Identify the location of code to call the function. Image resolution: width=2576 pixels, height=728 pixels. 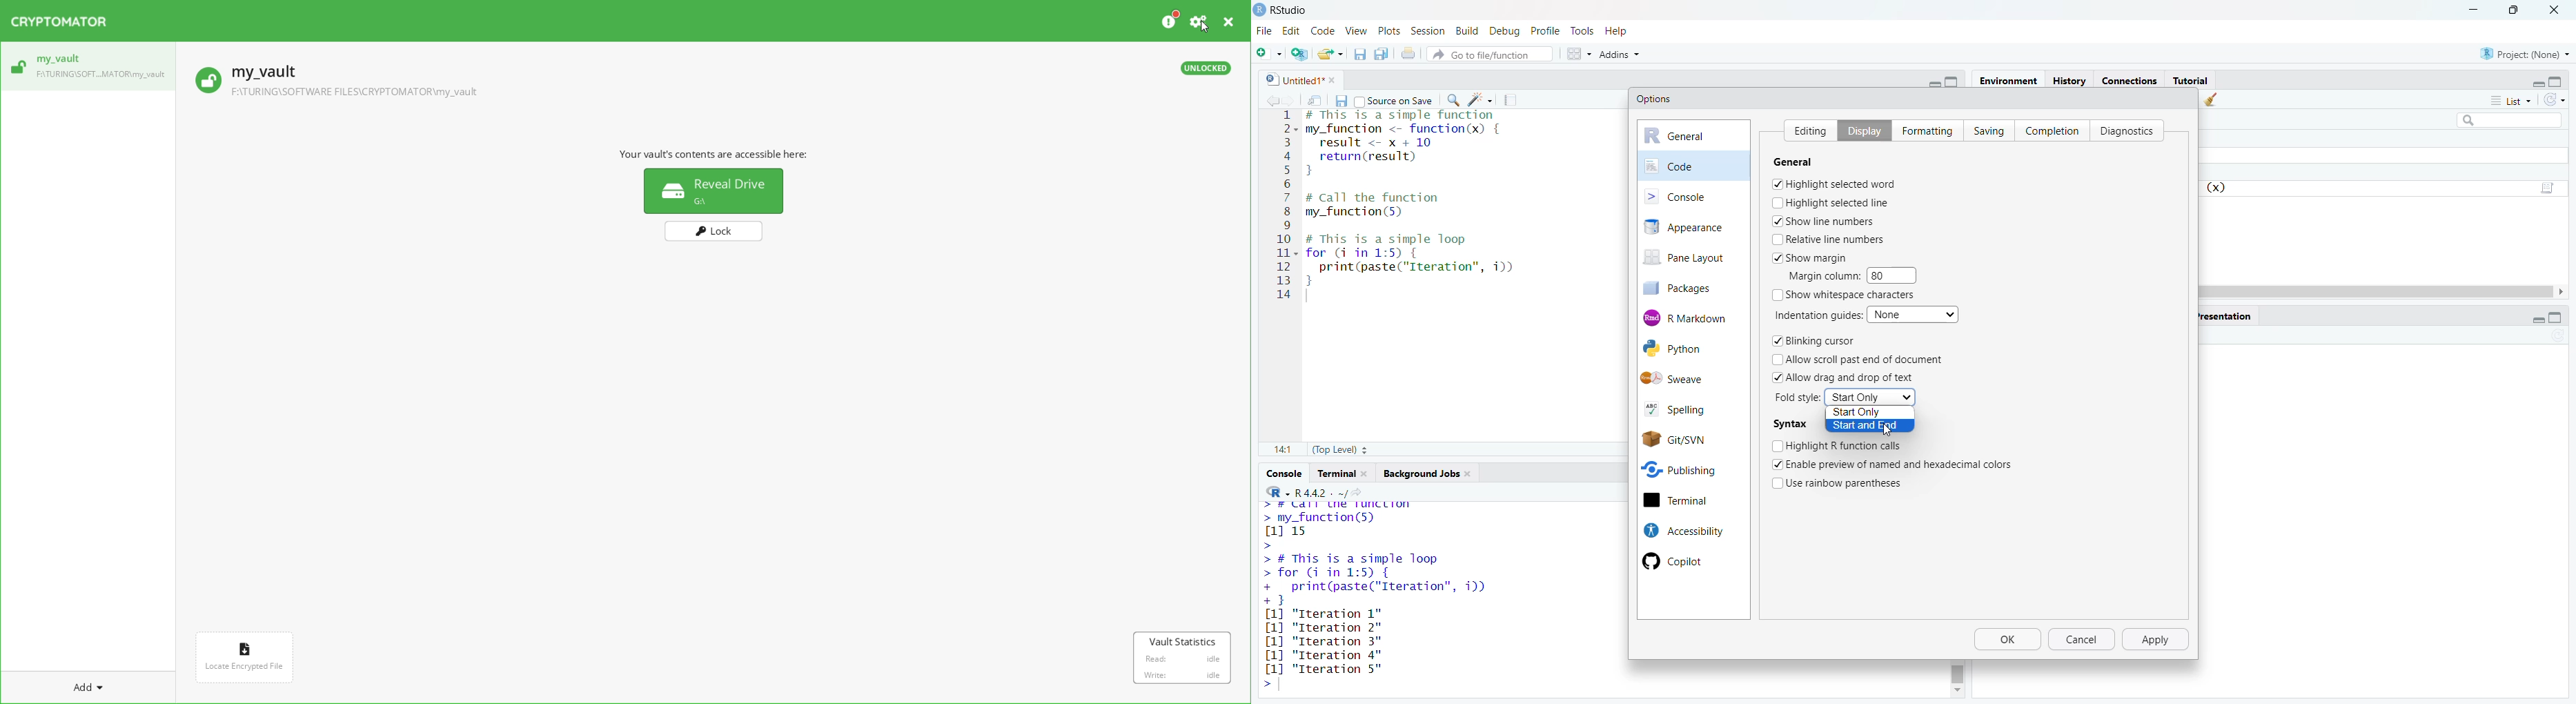
(1404, 206).